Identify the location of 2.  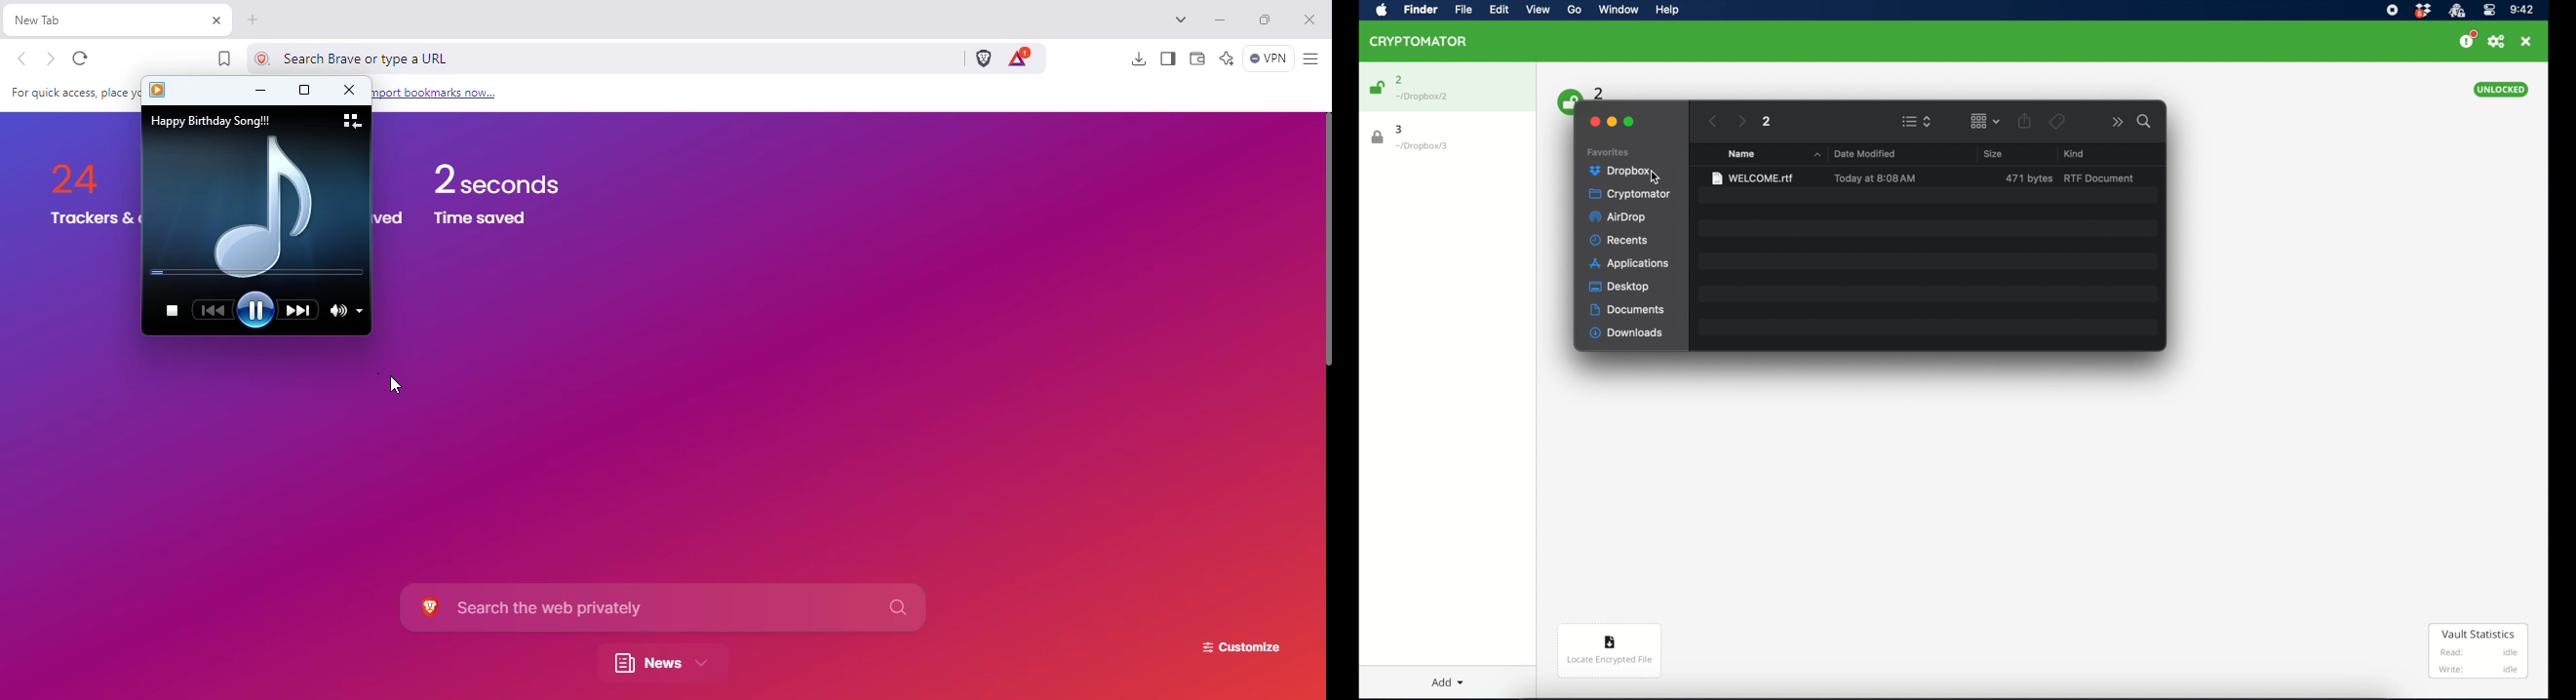
(1600, 92).